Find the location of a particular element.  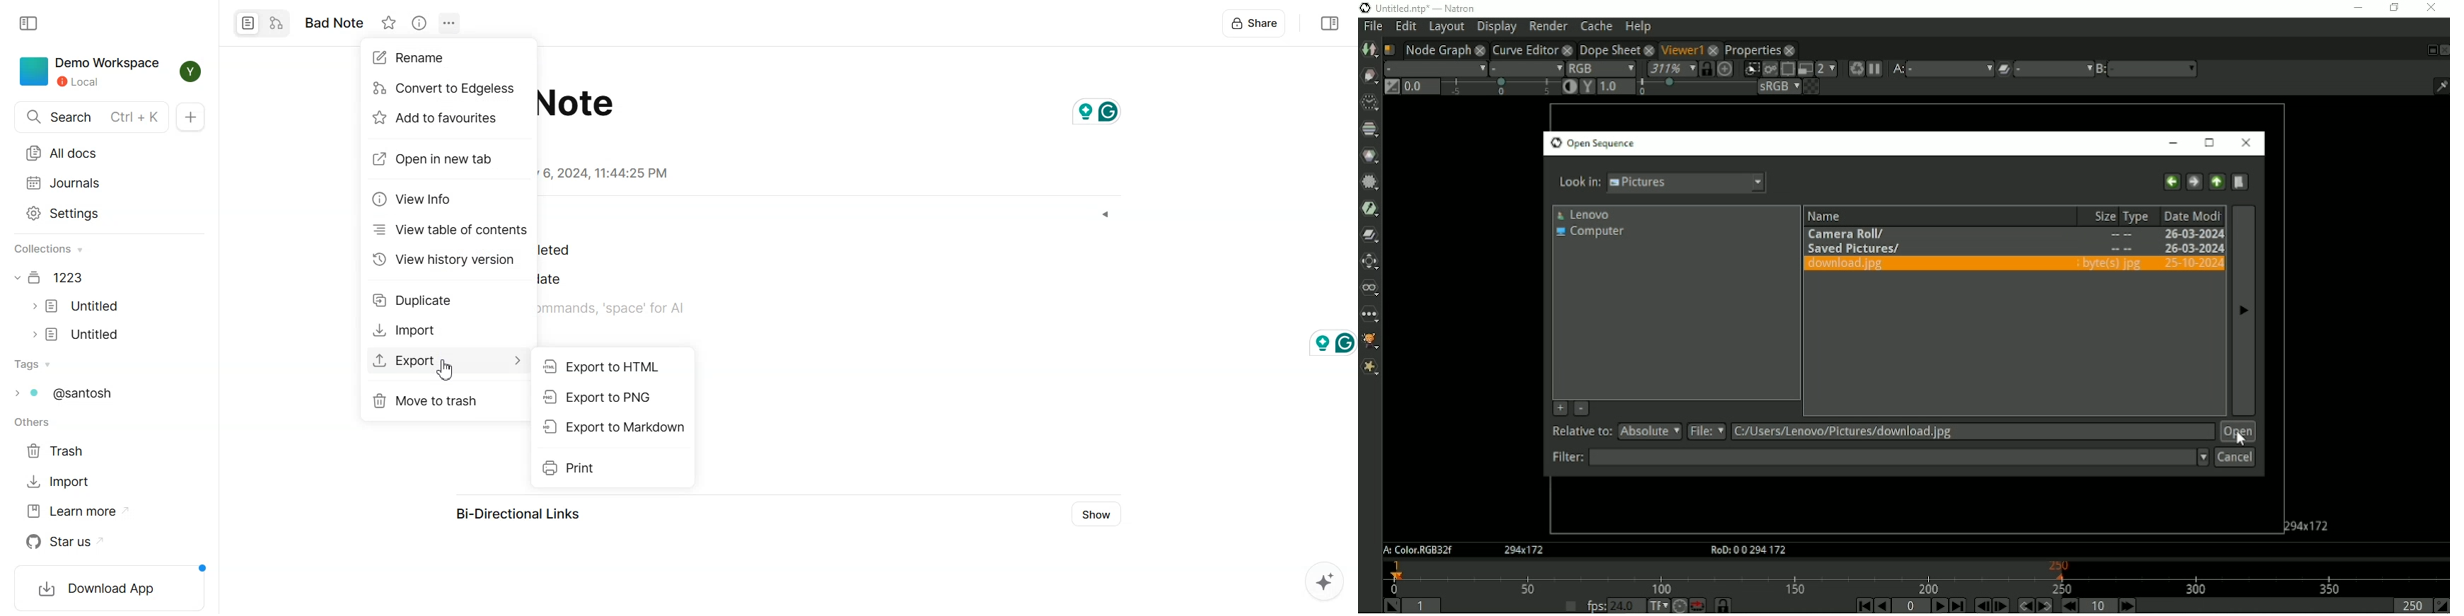

relative to: is located at coordinates (1577, 430).